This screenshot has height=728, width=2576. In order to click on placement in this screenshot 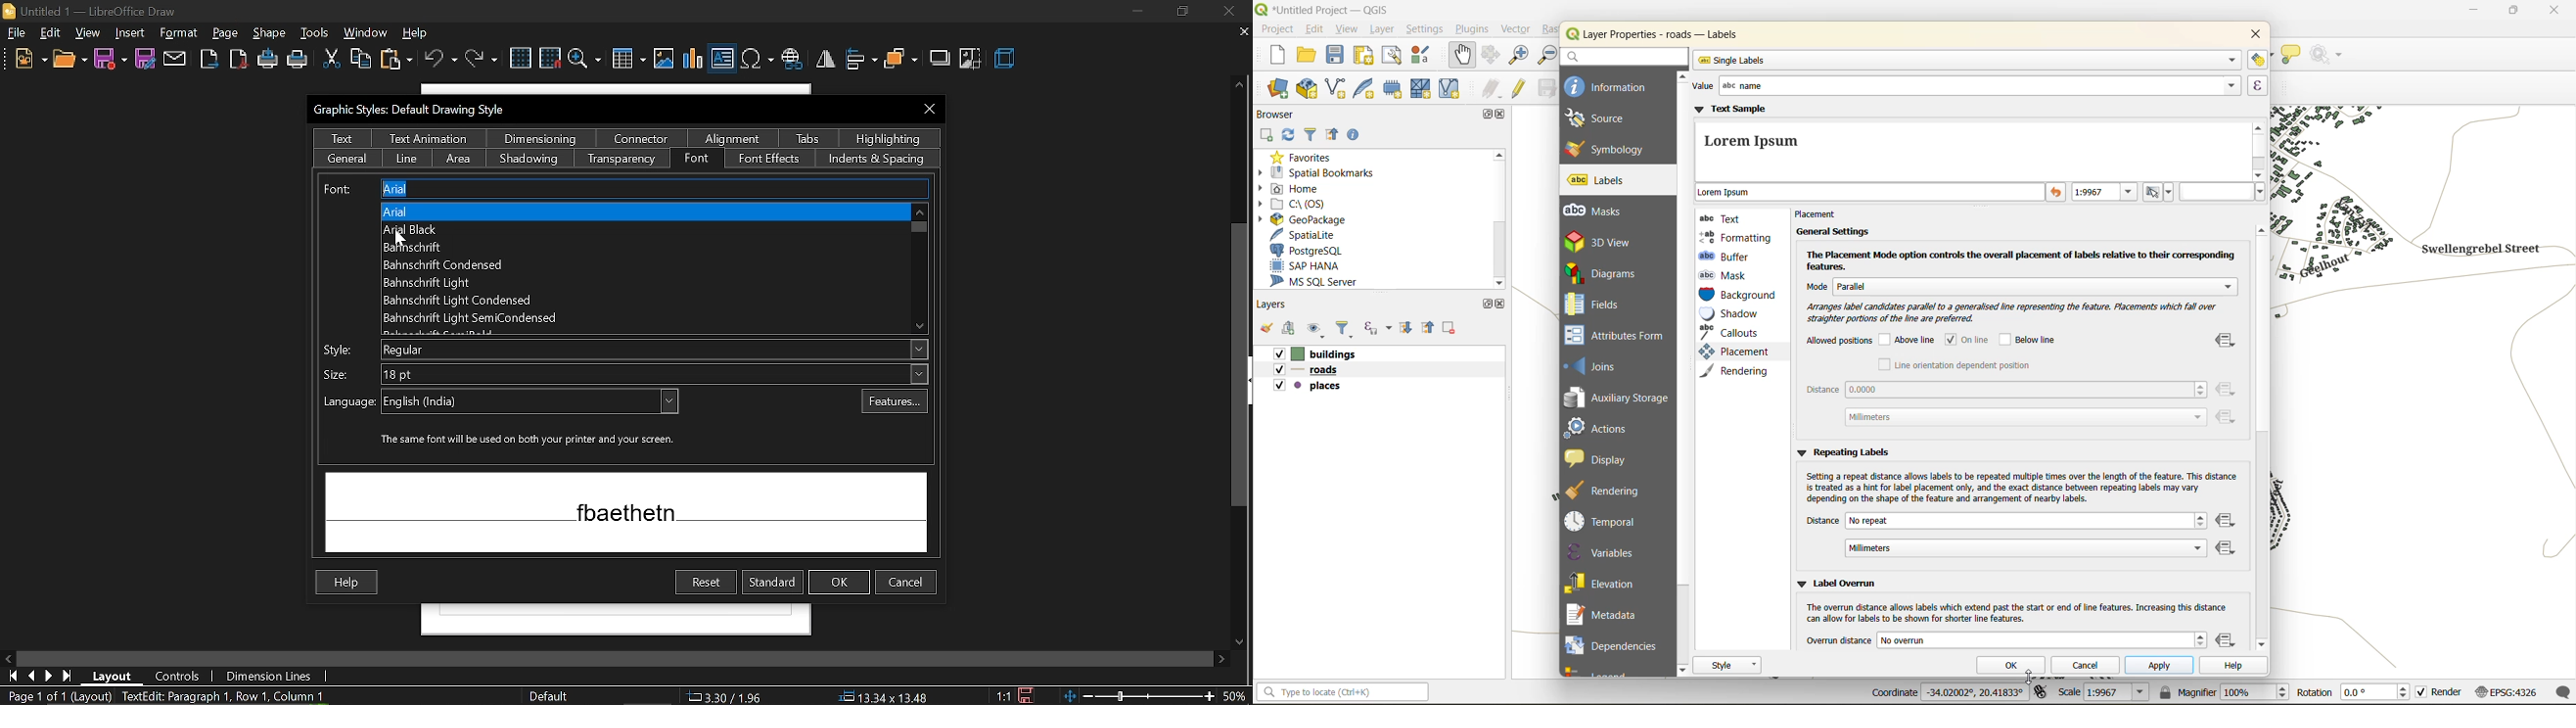, I will do `click(1821, 215)`.